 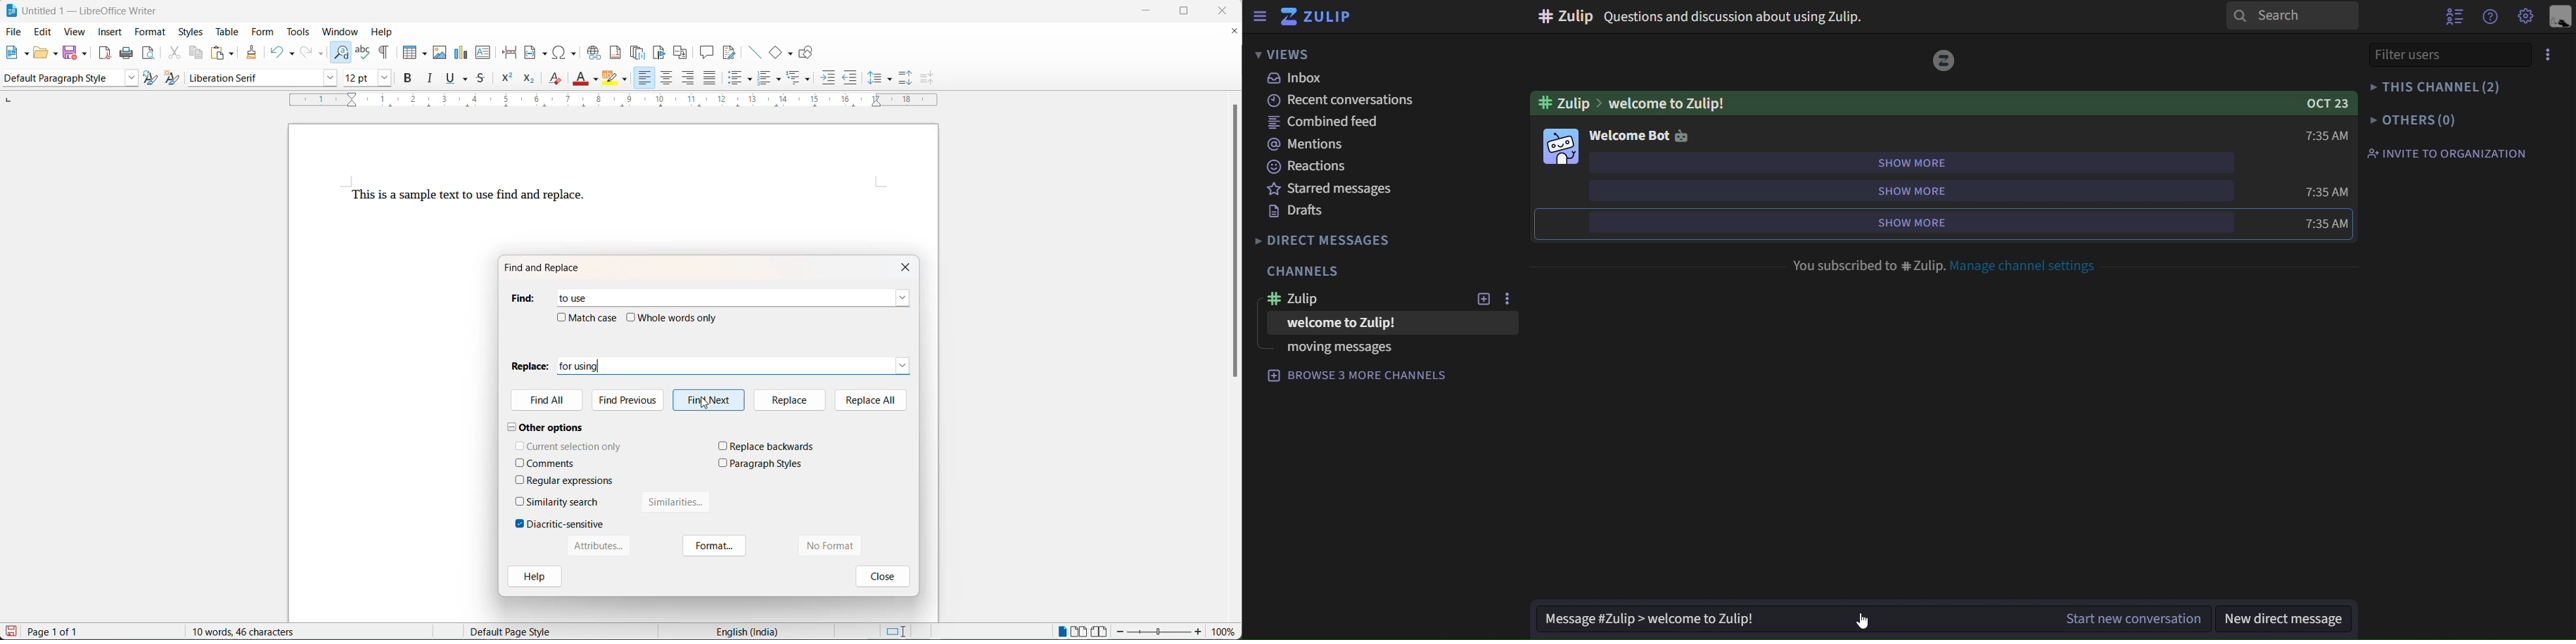 I want to click on paste options, so click(x=233, y=52).